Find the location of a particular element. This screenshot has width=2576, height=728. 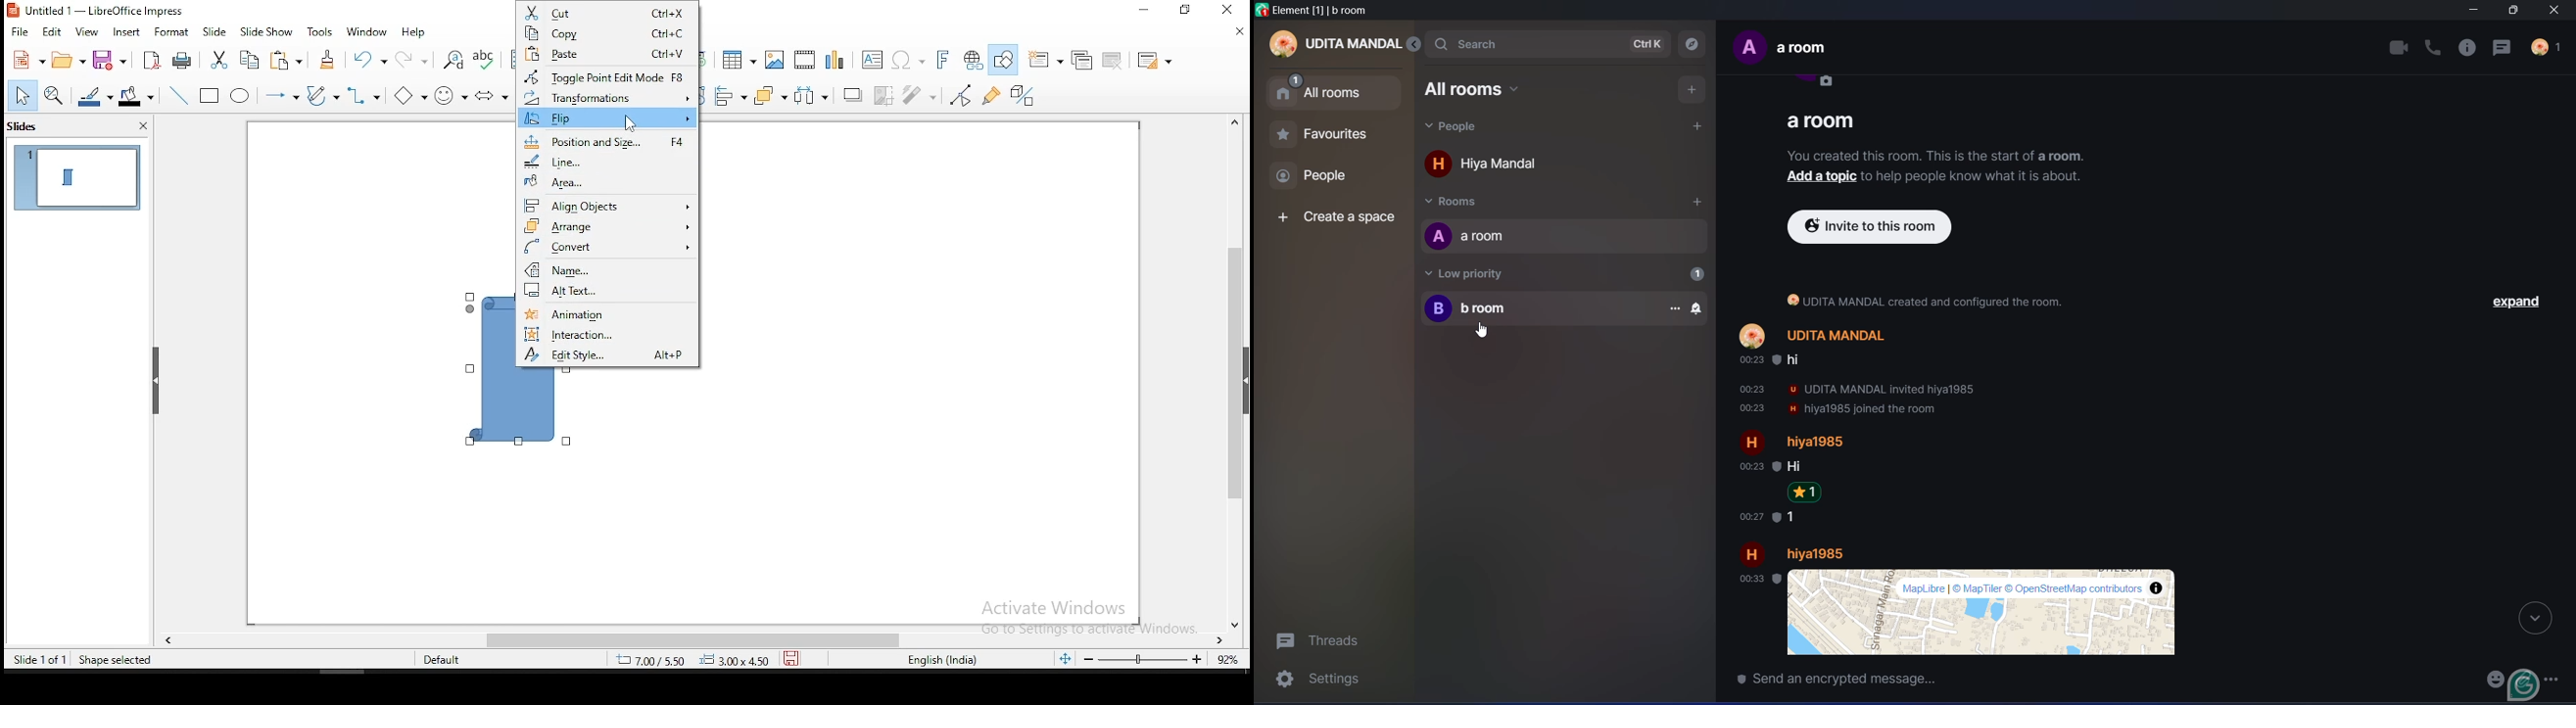

block arrows is located at coordinates (489, 96).